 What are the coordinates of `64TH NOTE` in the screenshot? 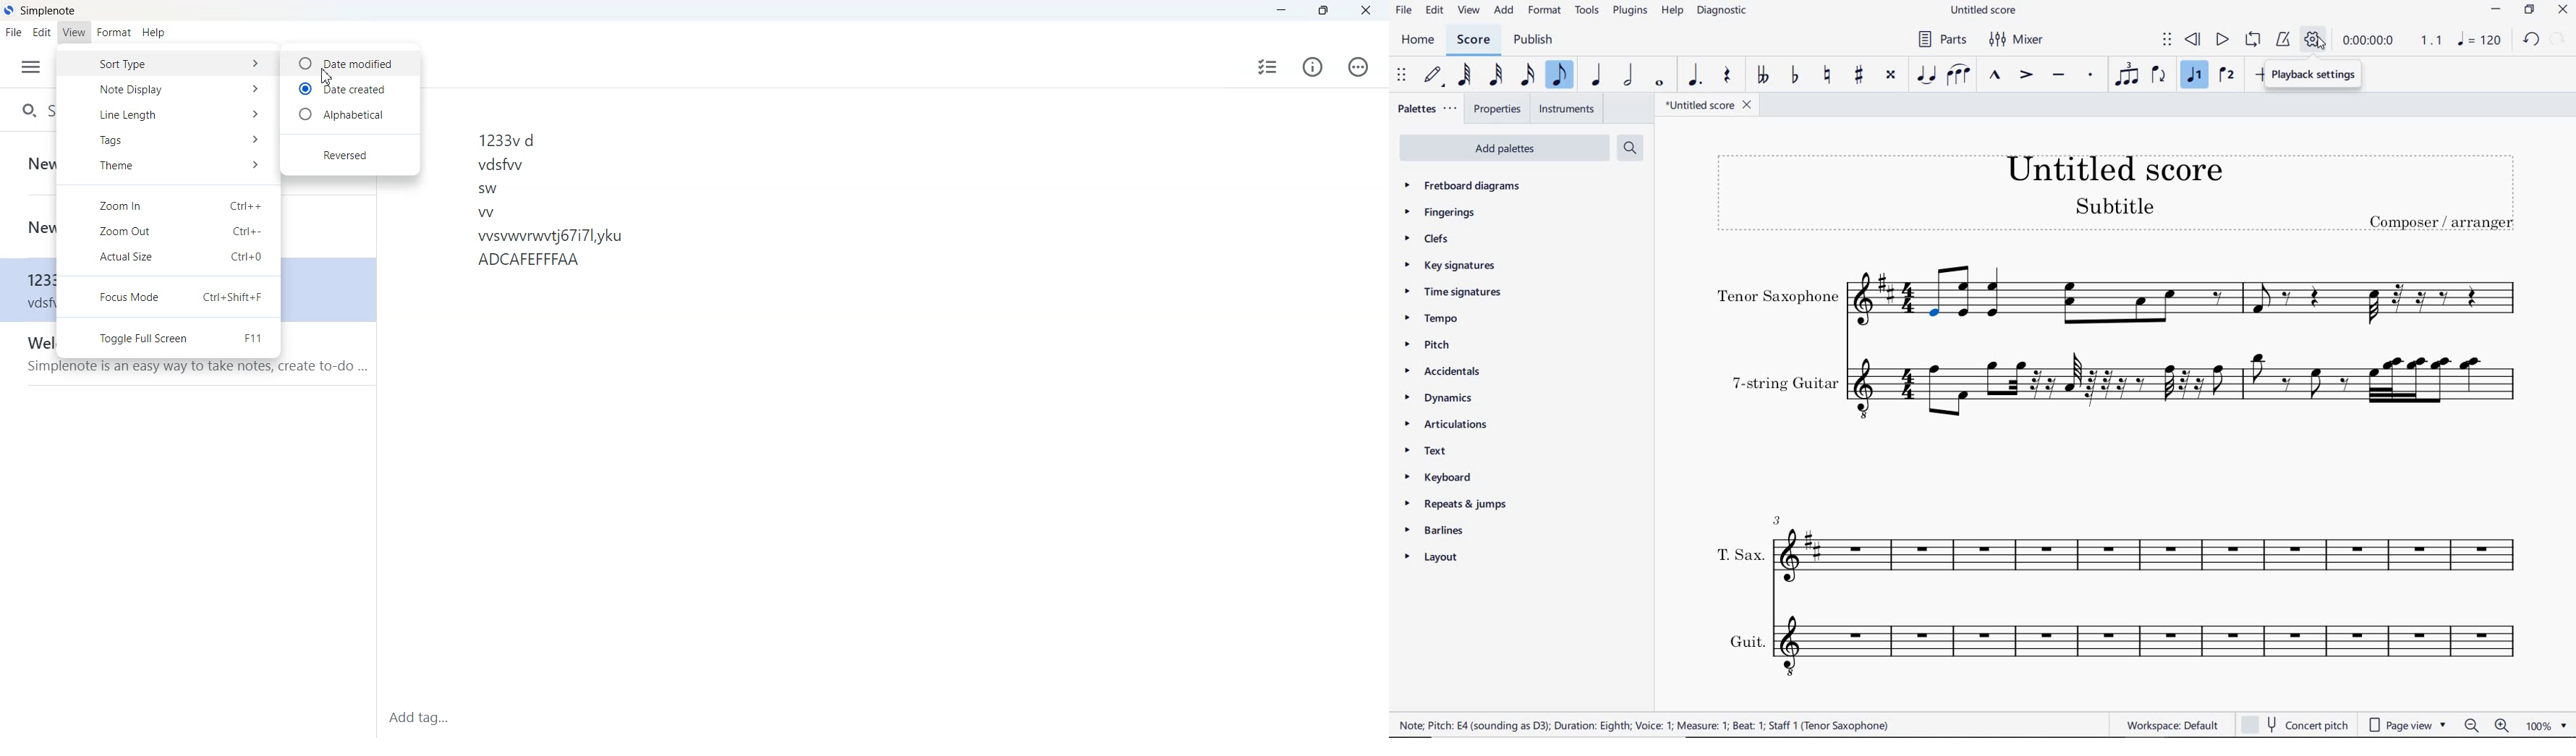 It's located at (1464, 74).